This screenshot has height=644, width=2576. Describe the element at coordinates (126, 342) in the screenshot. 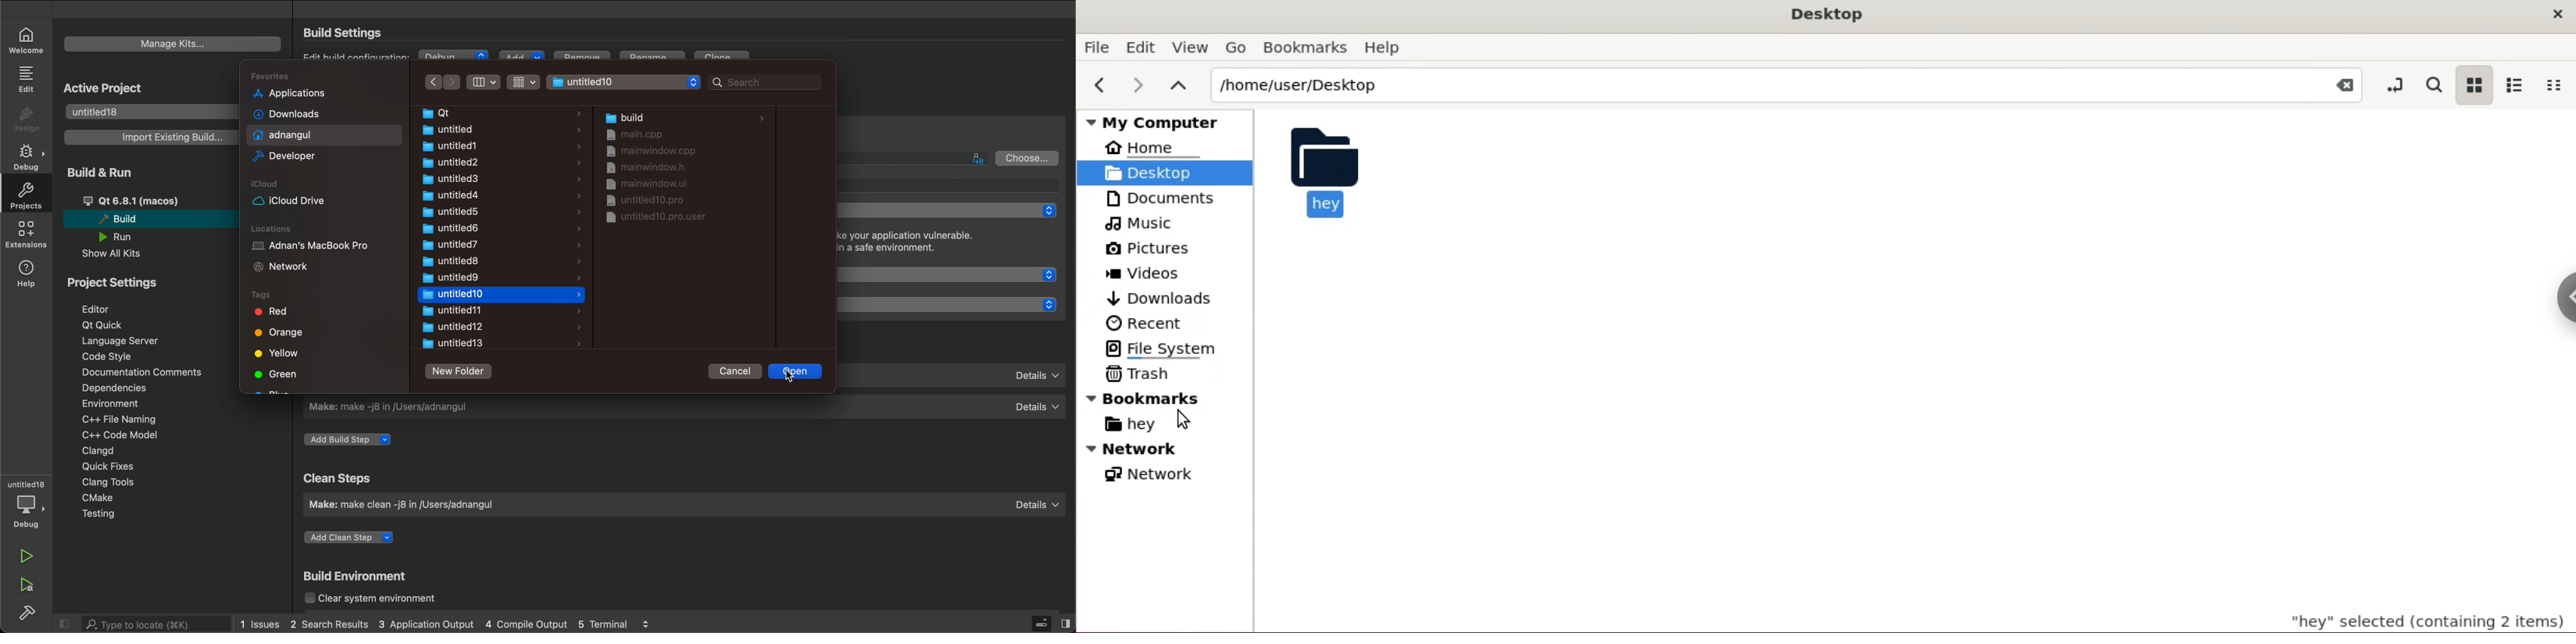

I see `language server` at that location.